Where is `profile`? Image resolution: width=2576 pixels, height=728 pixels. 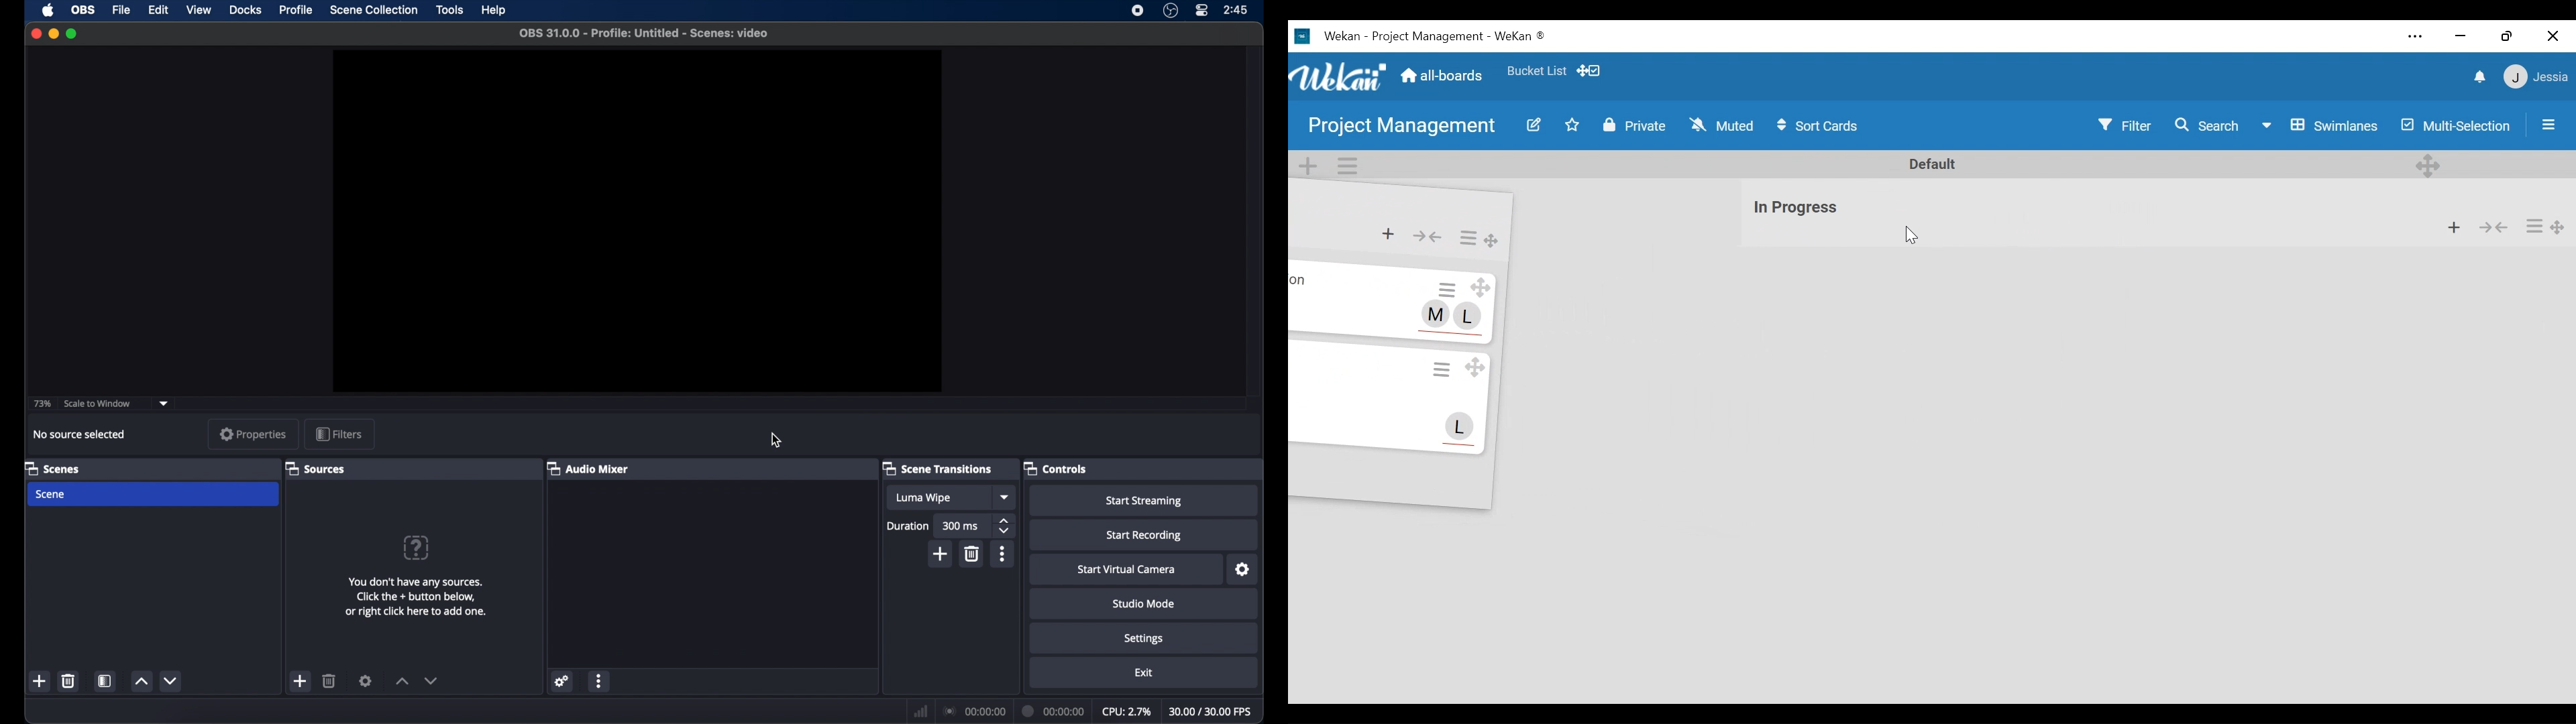
profile is located at coordinates (295, 11).